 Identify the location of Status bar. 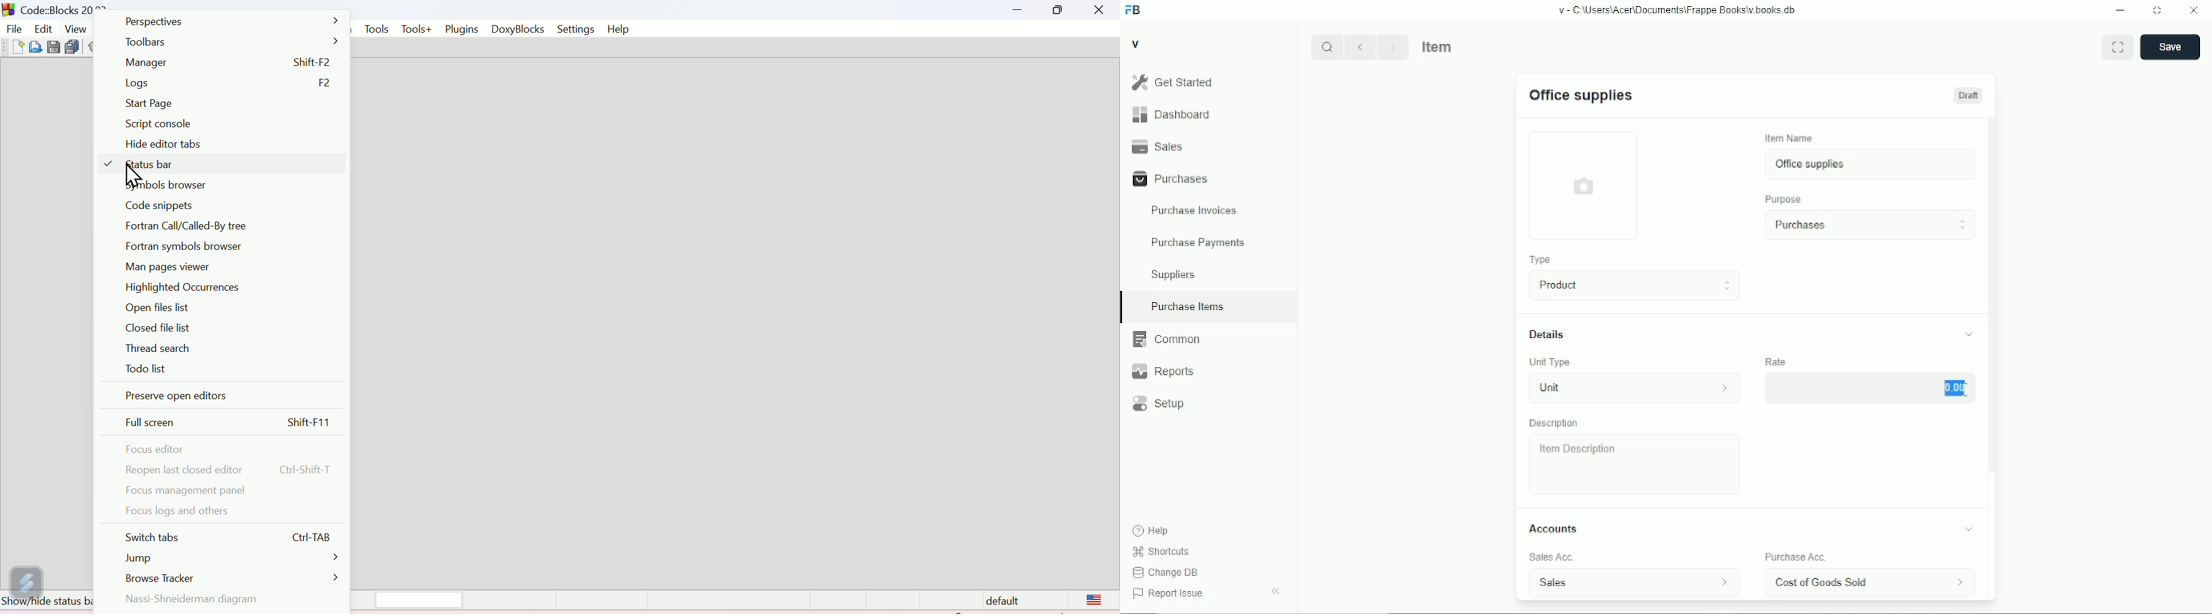
(665, 601).